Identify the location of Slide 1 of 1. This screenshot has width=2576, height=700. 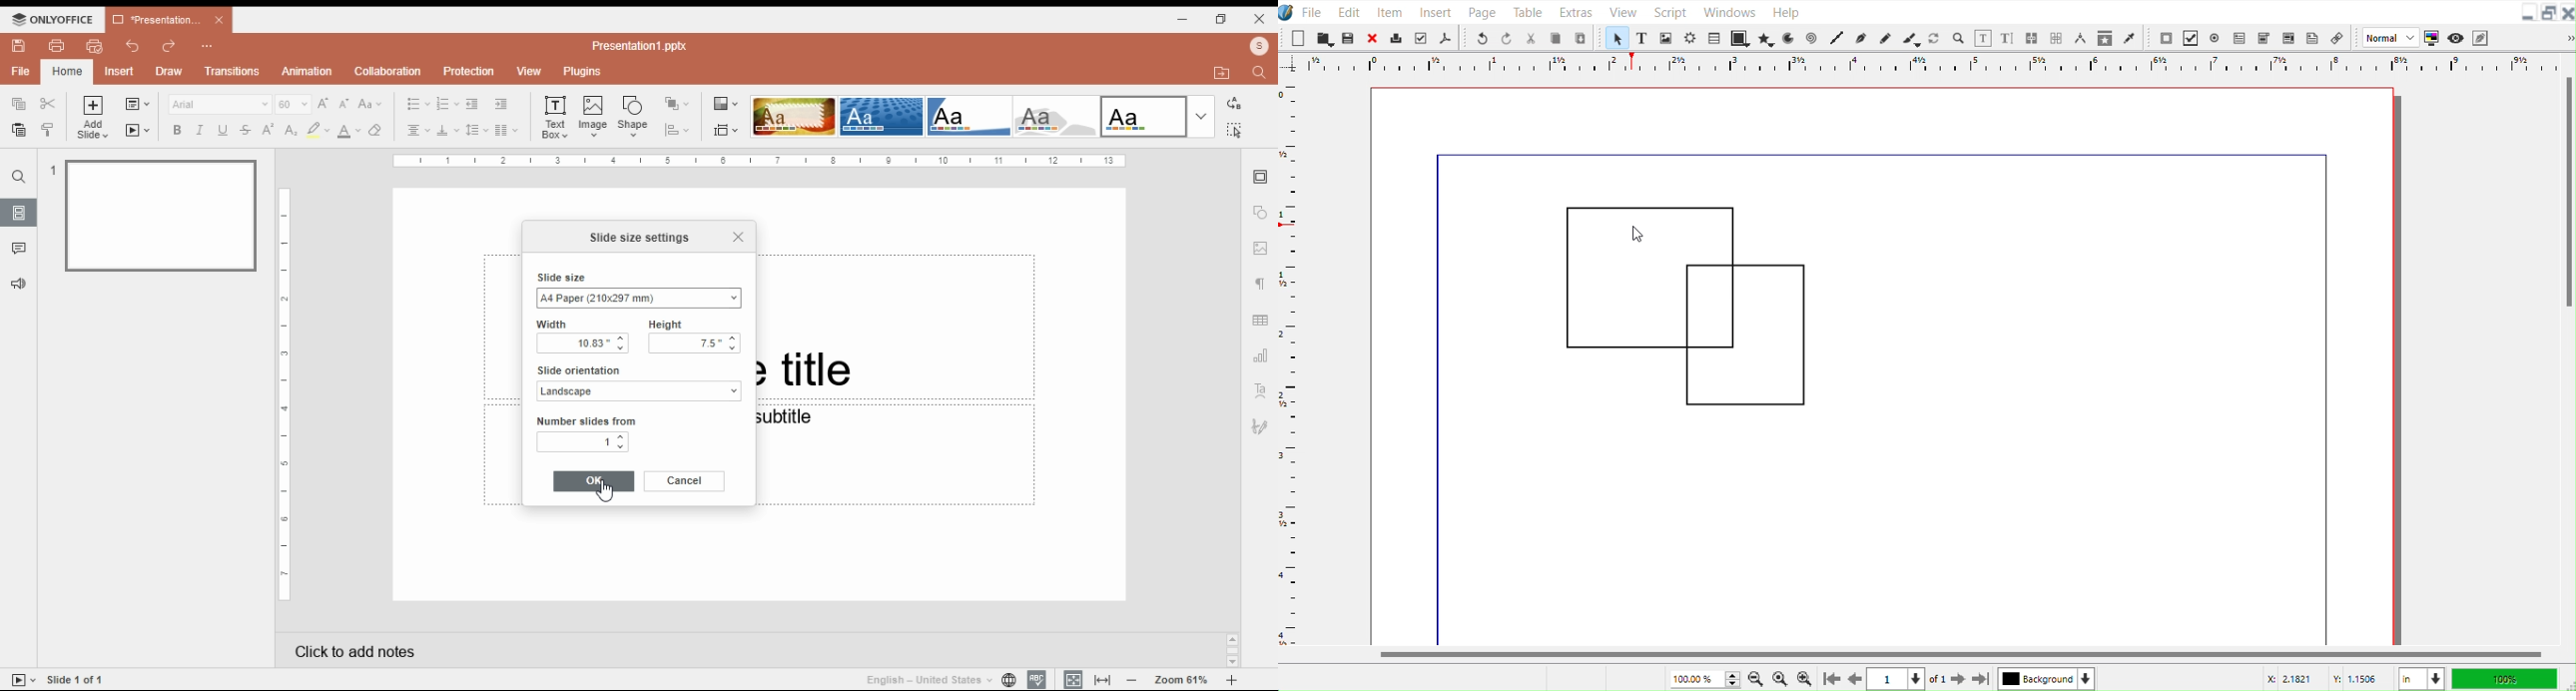
(79, 679).